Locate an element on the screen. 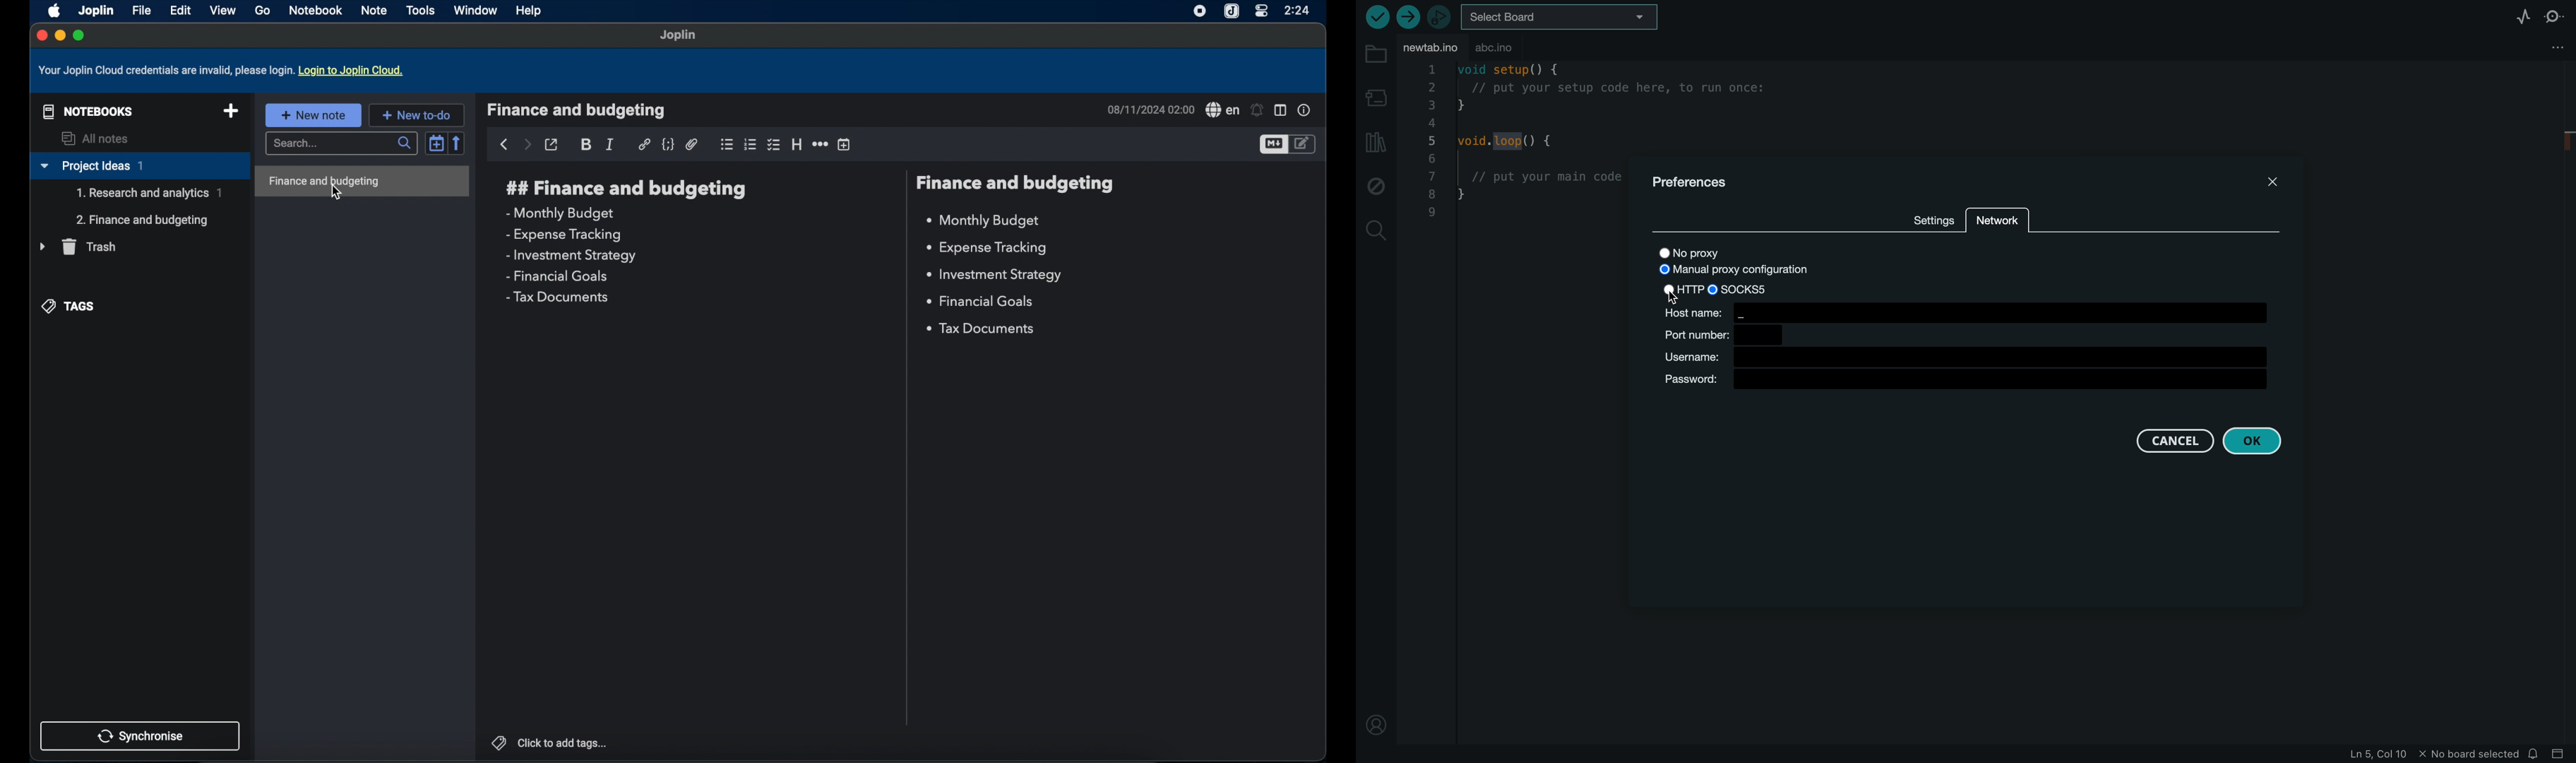 This screenshot has width=2576, height=784. toggle external editing is located at coordinates (552, 145).